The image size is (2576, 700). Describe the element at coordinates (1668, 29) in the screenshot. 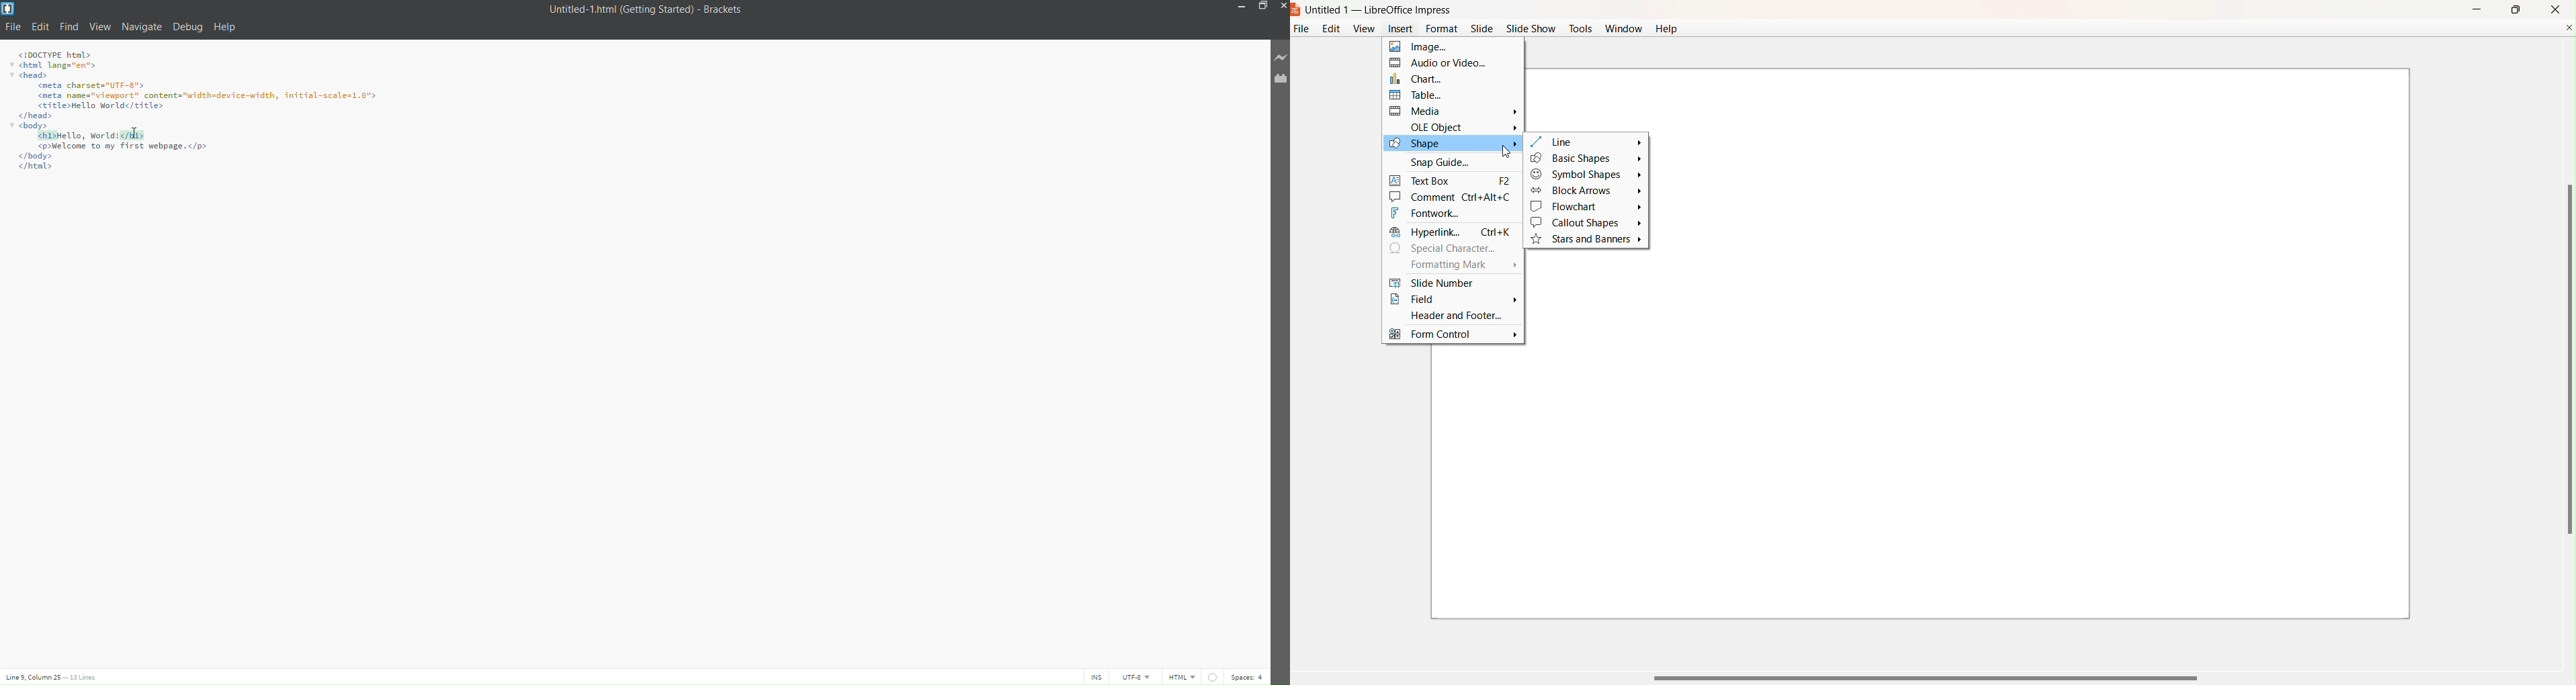

I see `Help` at that location.